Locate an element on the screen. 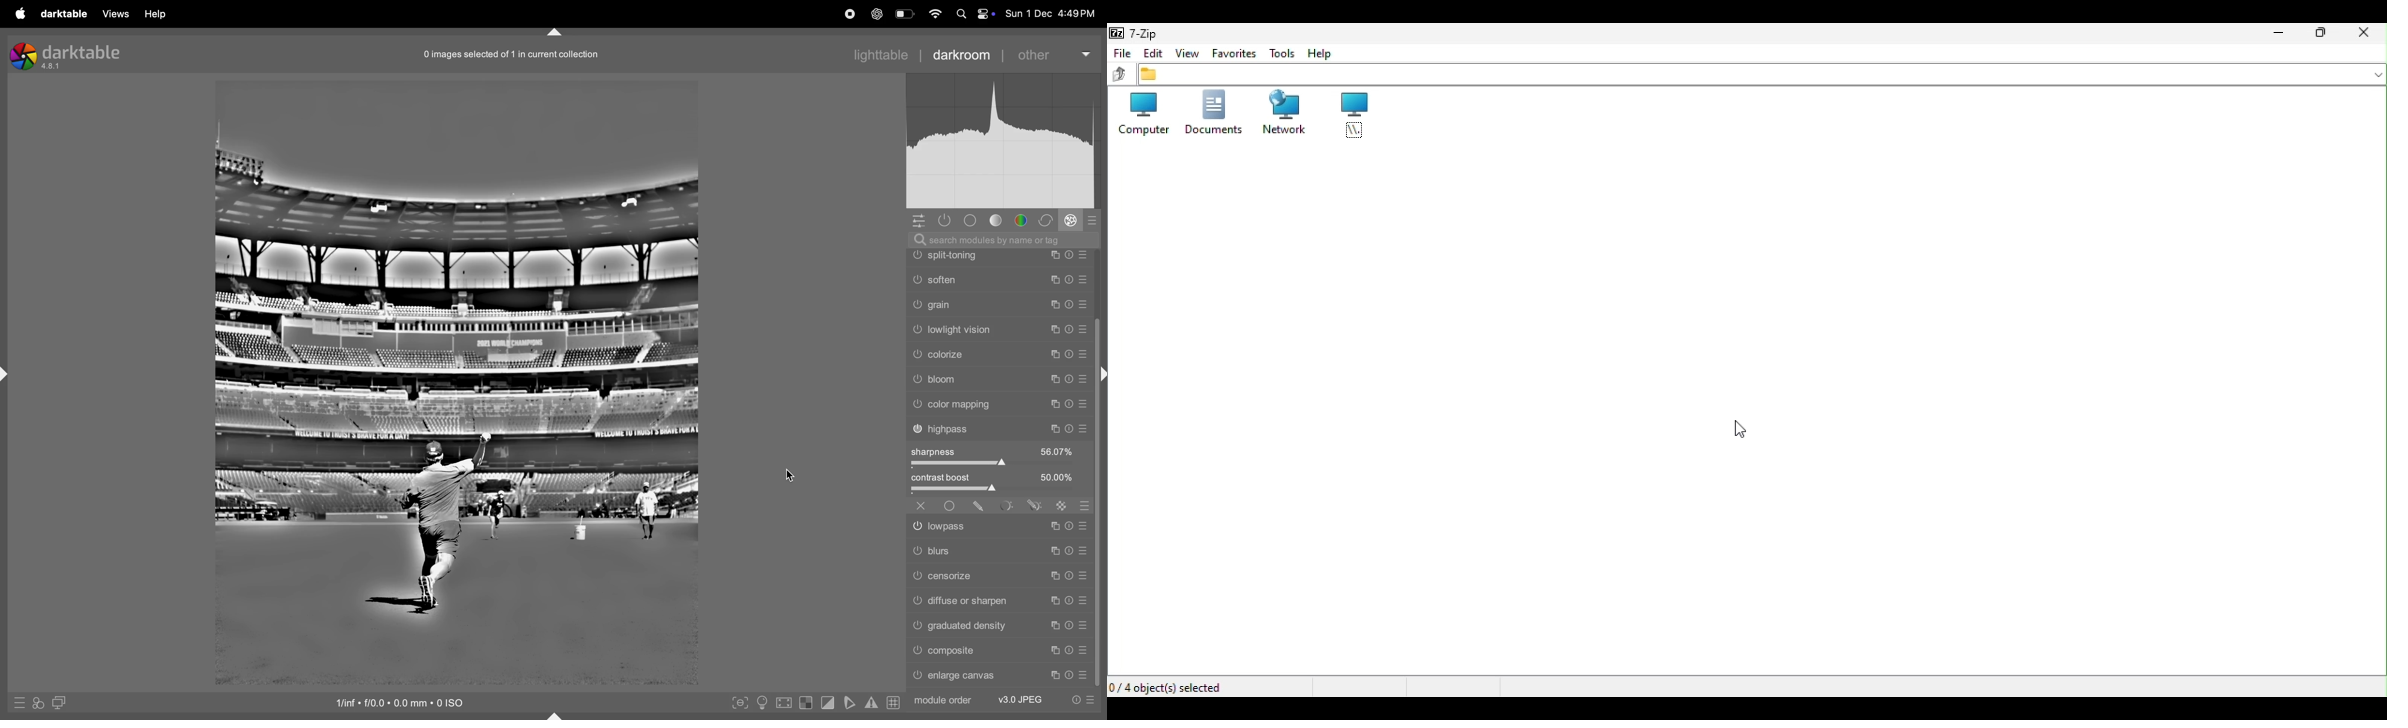 The height and width of the screenshot is (728, 2408). farming is located at coordinates (999, 279).